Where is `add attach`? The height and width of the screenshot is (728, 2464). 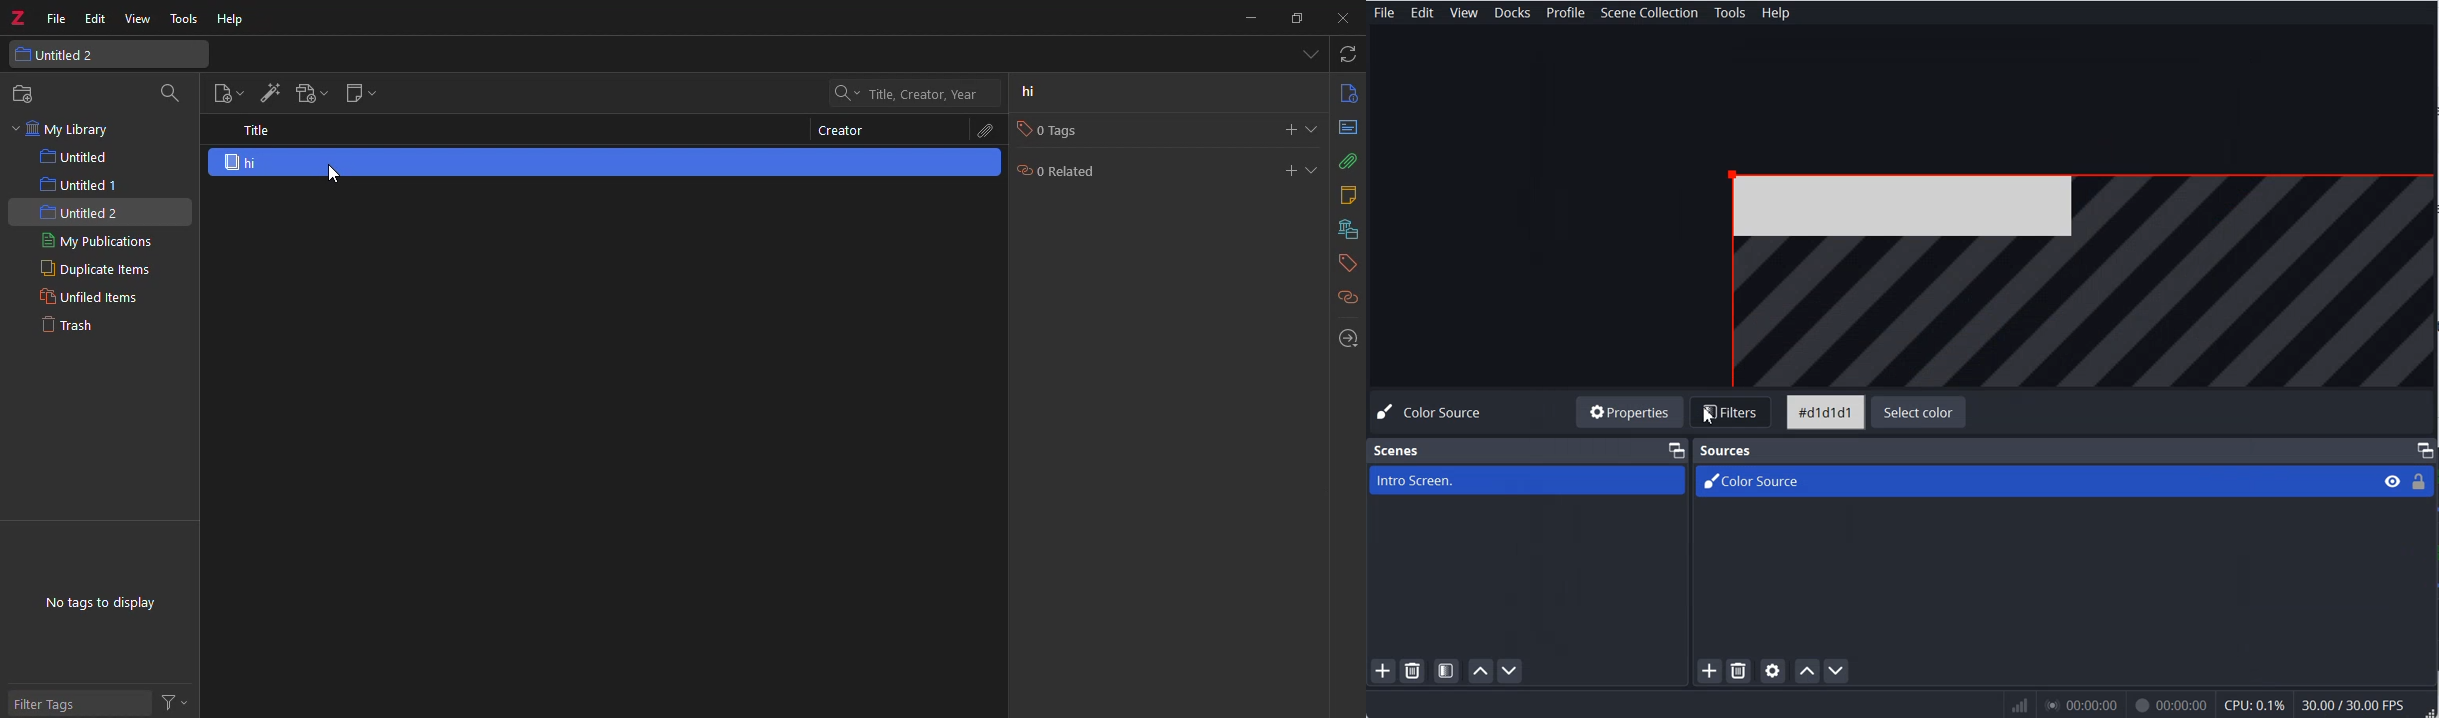
add attach is located at coordinates (309, 95).